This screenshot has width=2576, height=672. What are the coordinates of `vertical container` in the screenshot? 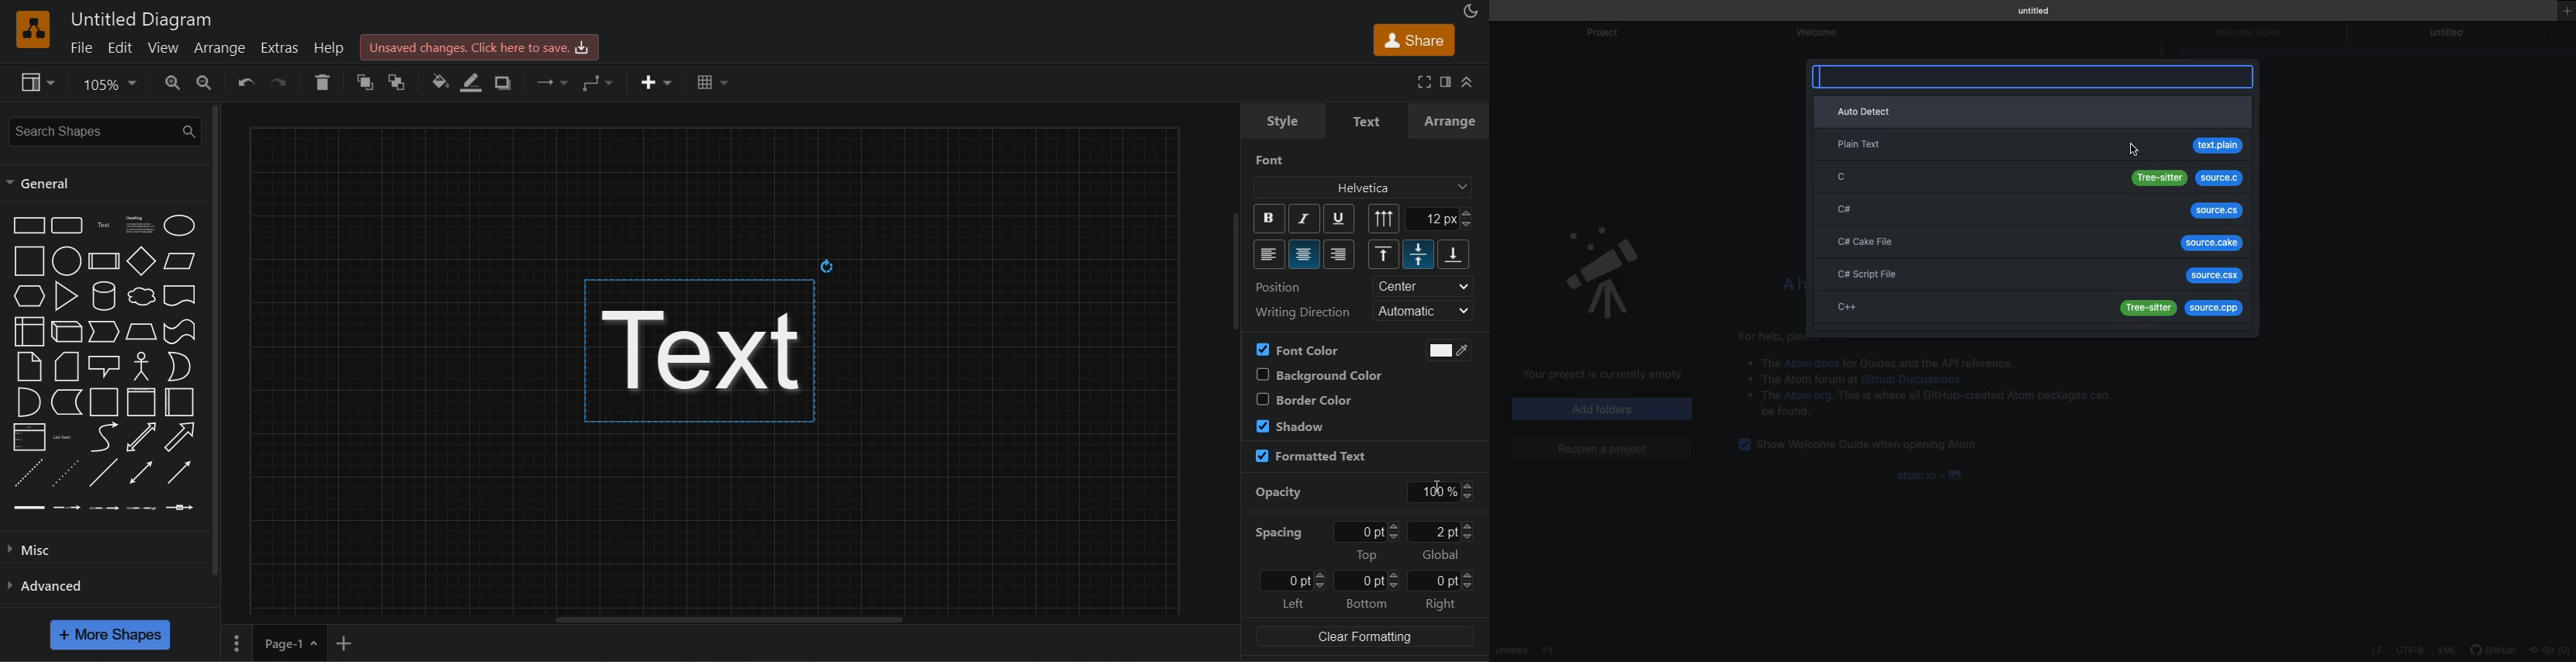 It's located at (141, 402).